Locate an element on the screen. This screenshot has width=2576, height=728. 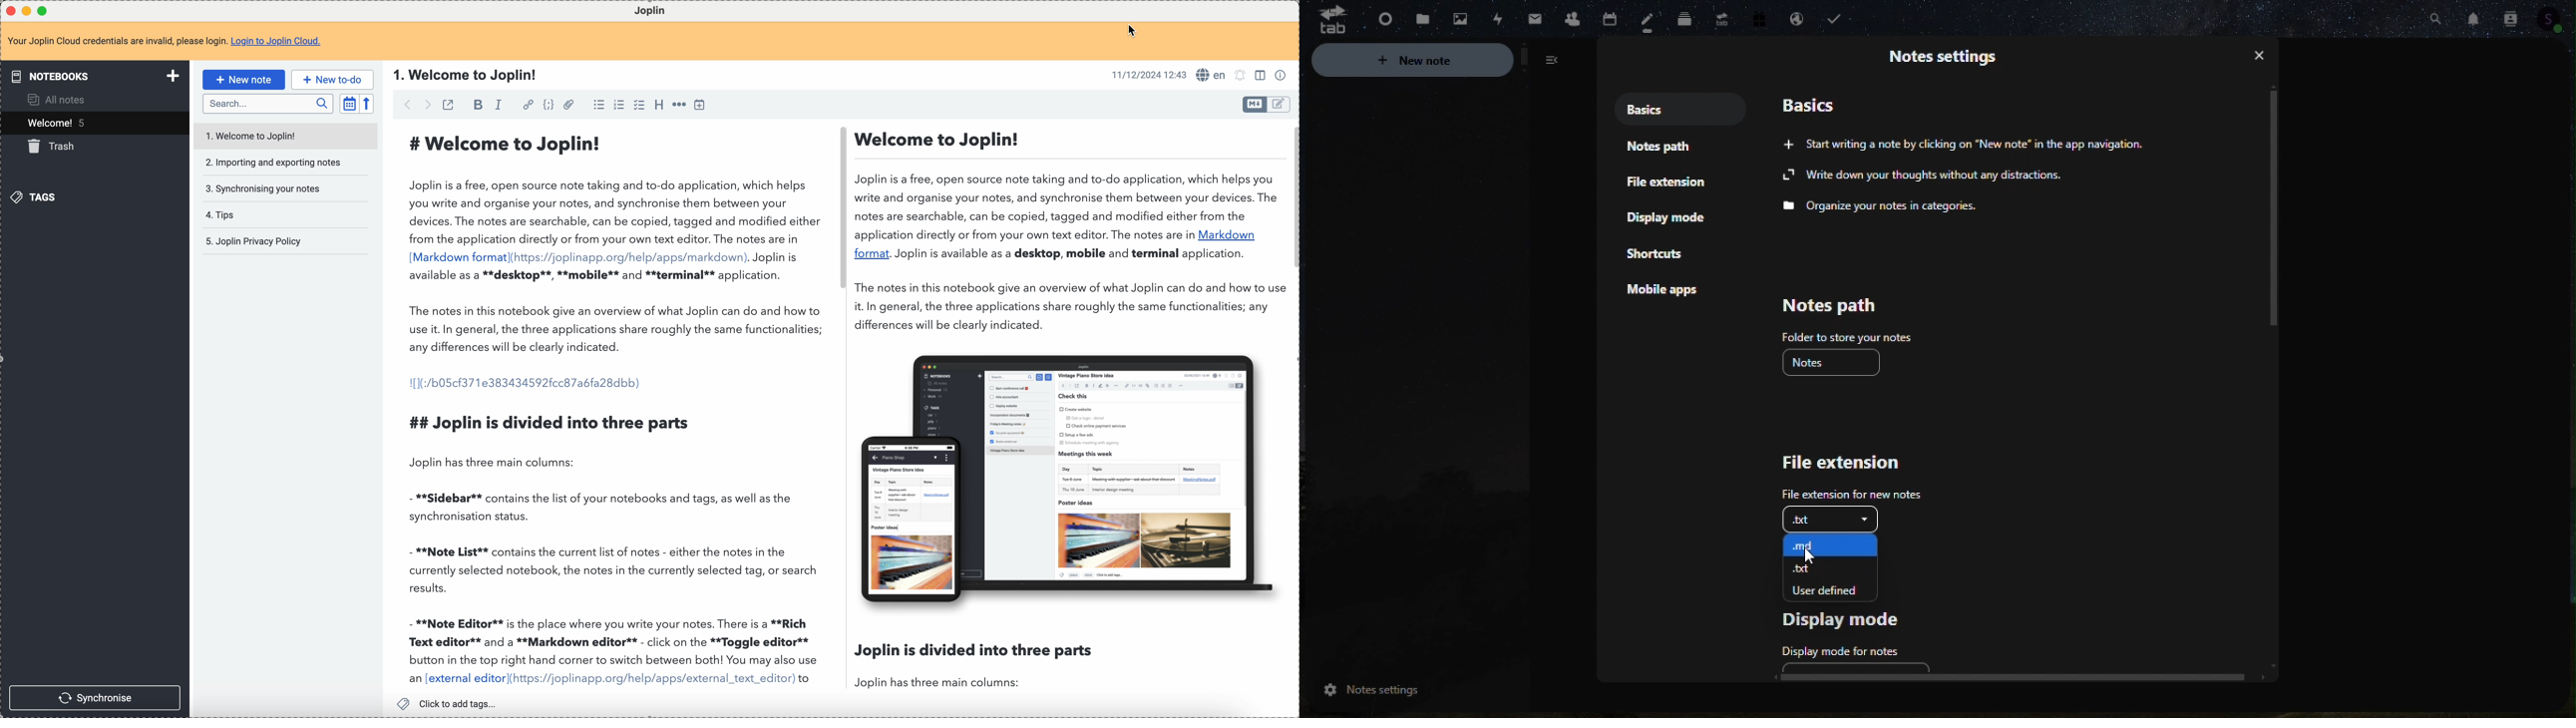
Dashboard is located at coordinates (1377, 18).